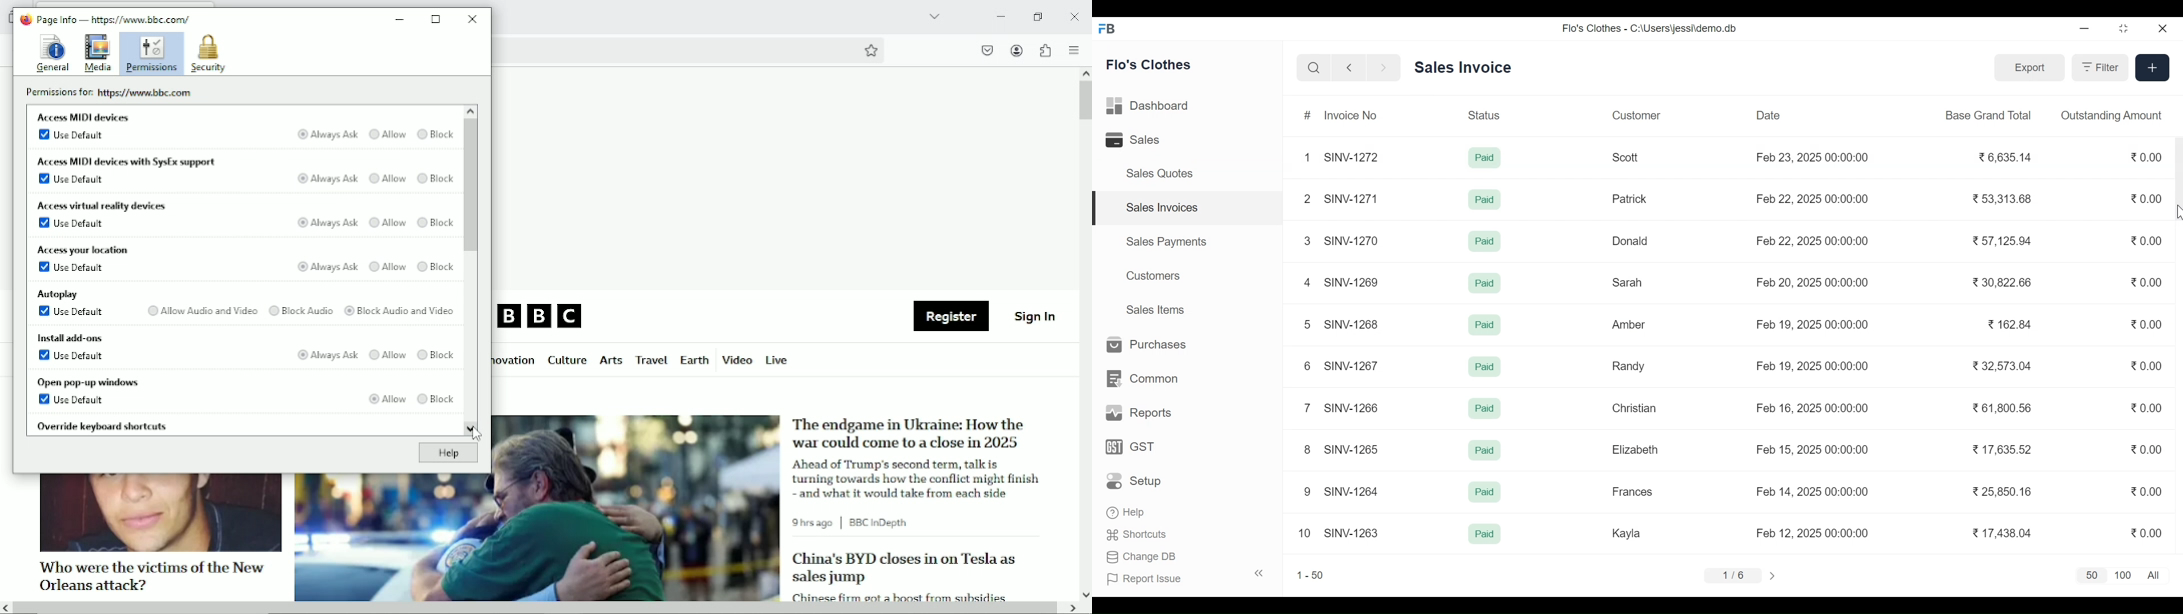  Describe the element at coordinates (401, 311) in the screenshot. I see `Block audio and video` at that location.